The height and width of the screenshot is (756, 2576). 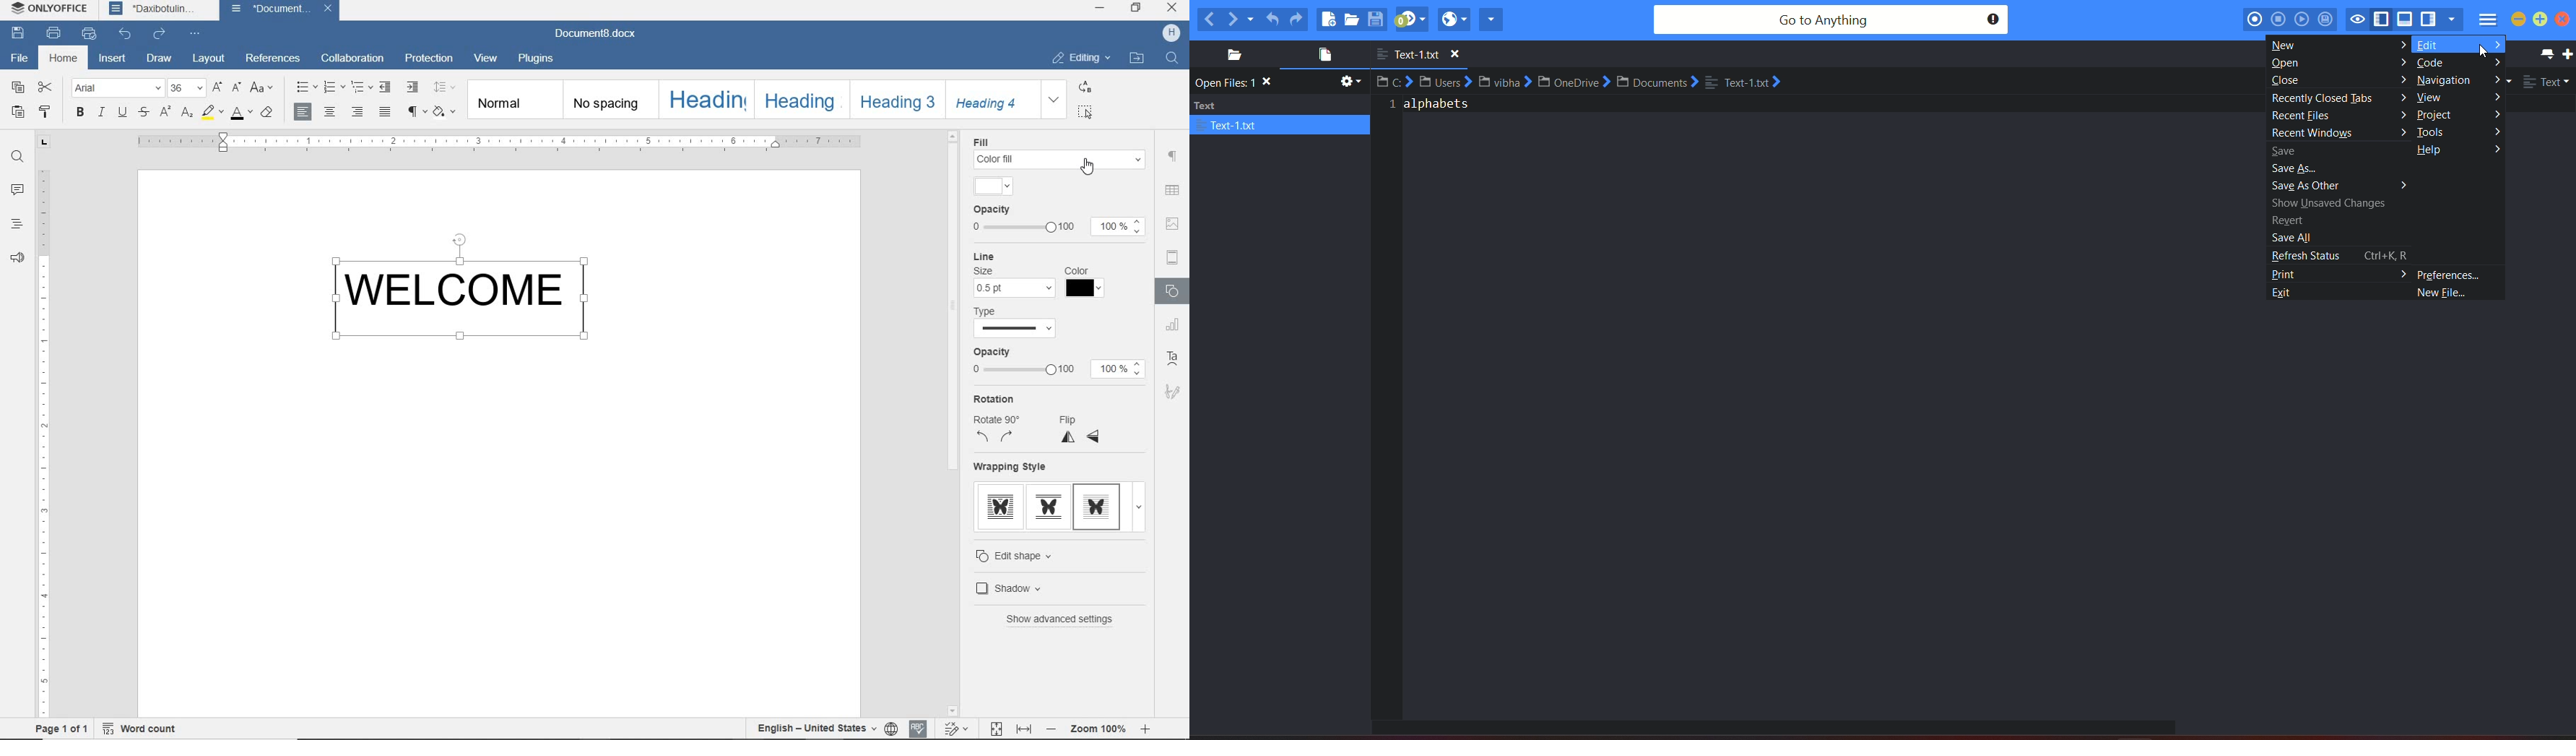 What do you see at coordinates (1026, 729) in the screenshot?
I see `FIT TO WIDTH` at bounding box center [1026, 729].